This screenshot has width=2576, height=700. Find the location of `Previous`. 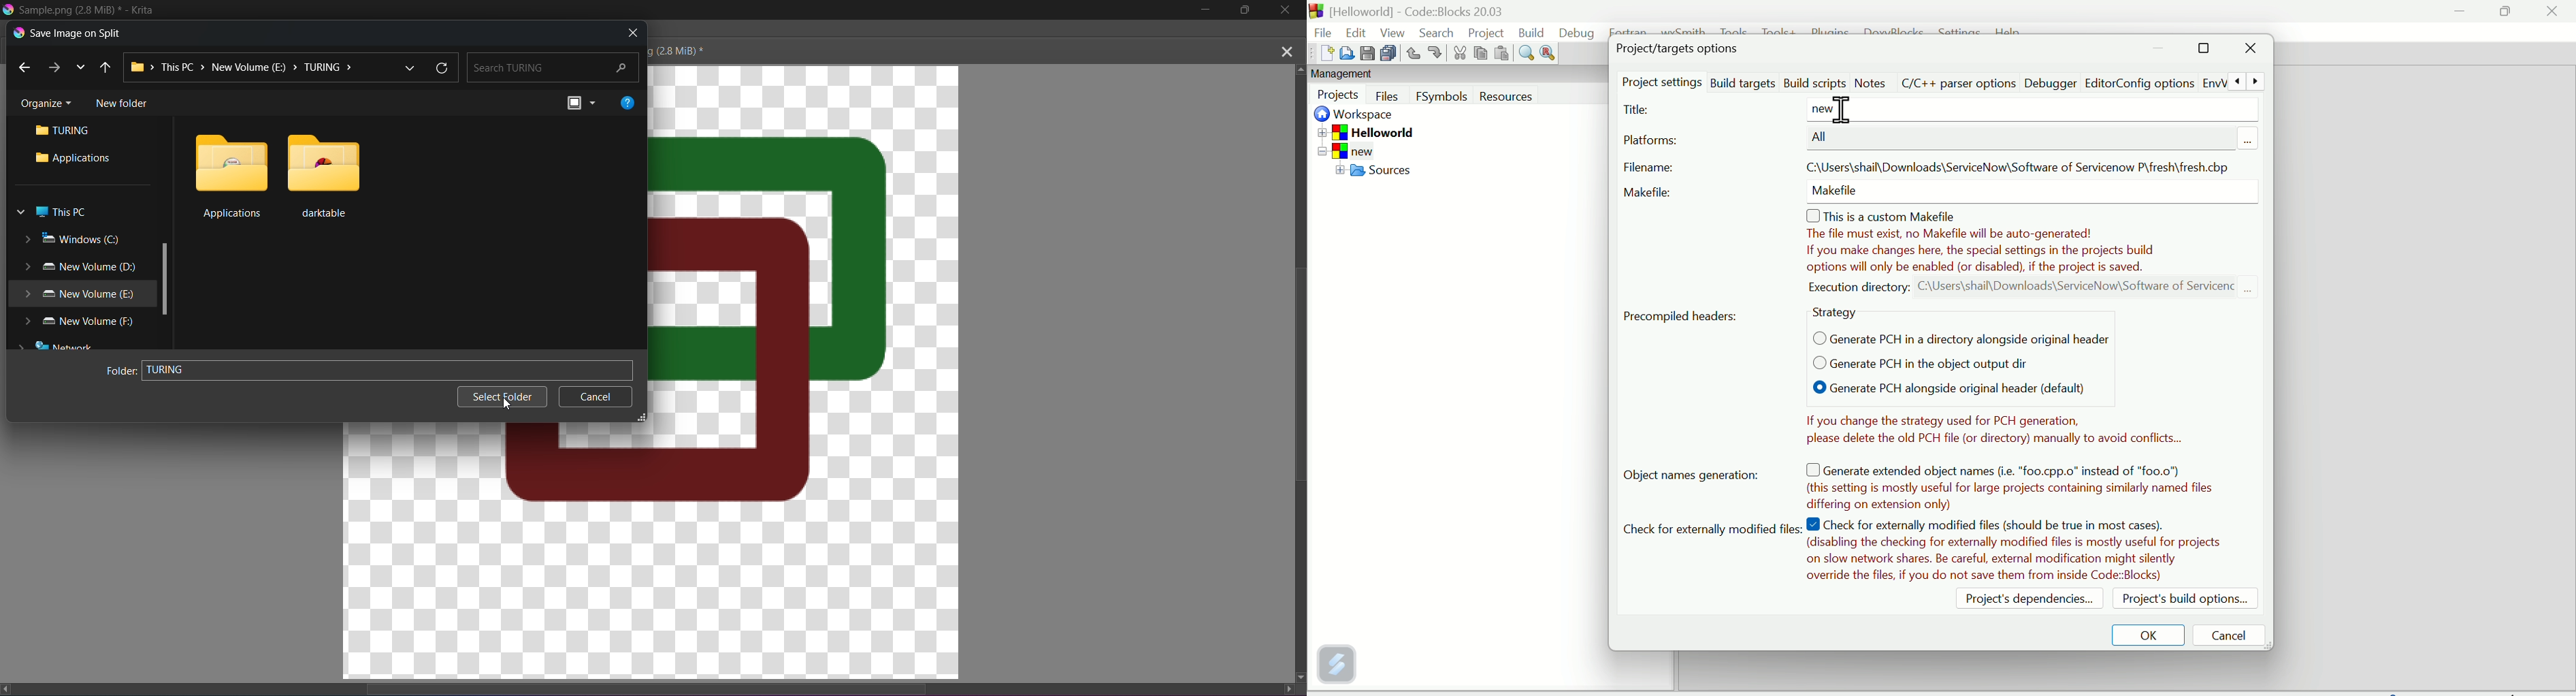

Previous is located at coordinates (25, 67).